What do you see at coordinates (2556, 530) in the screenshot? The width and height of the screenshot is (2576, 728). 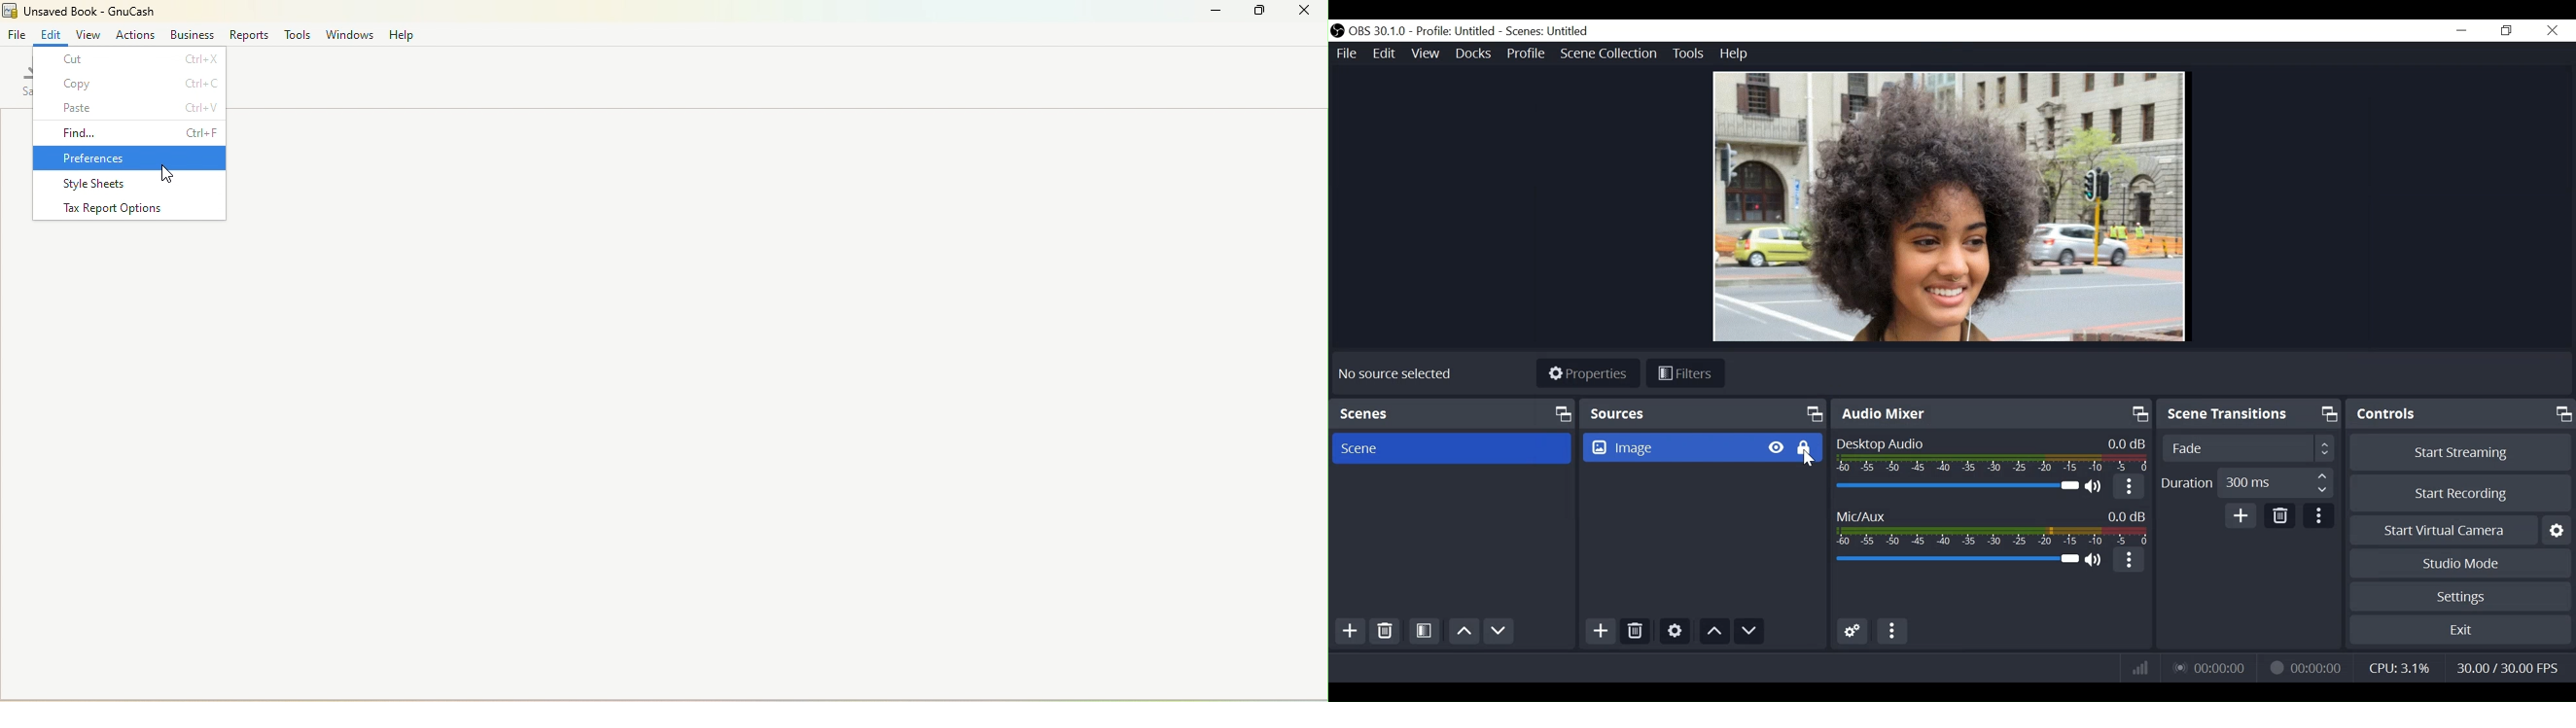 I see `Settings` at bounding box center [2556, 530].